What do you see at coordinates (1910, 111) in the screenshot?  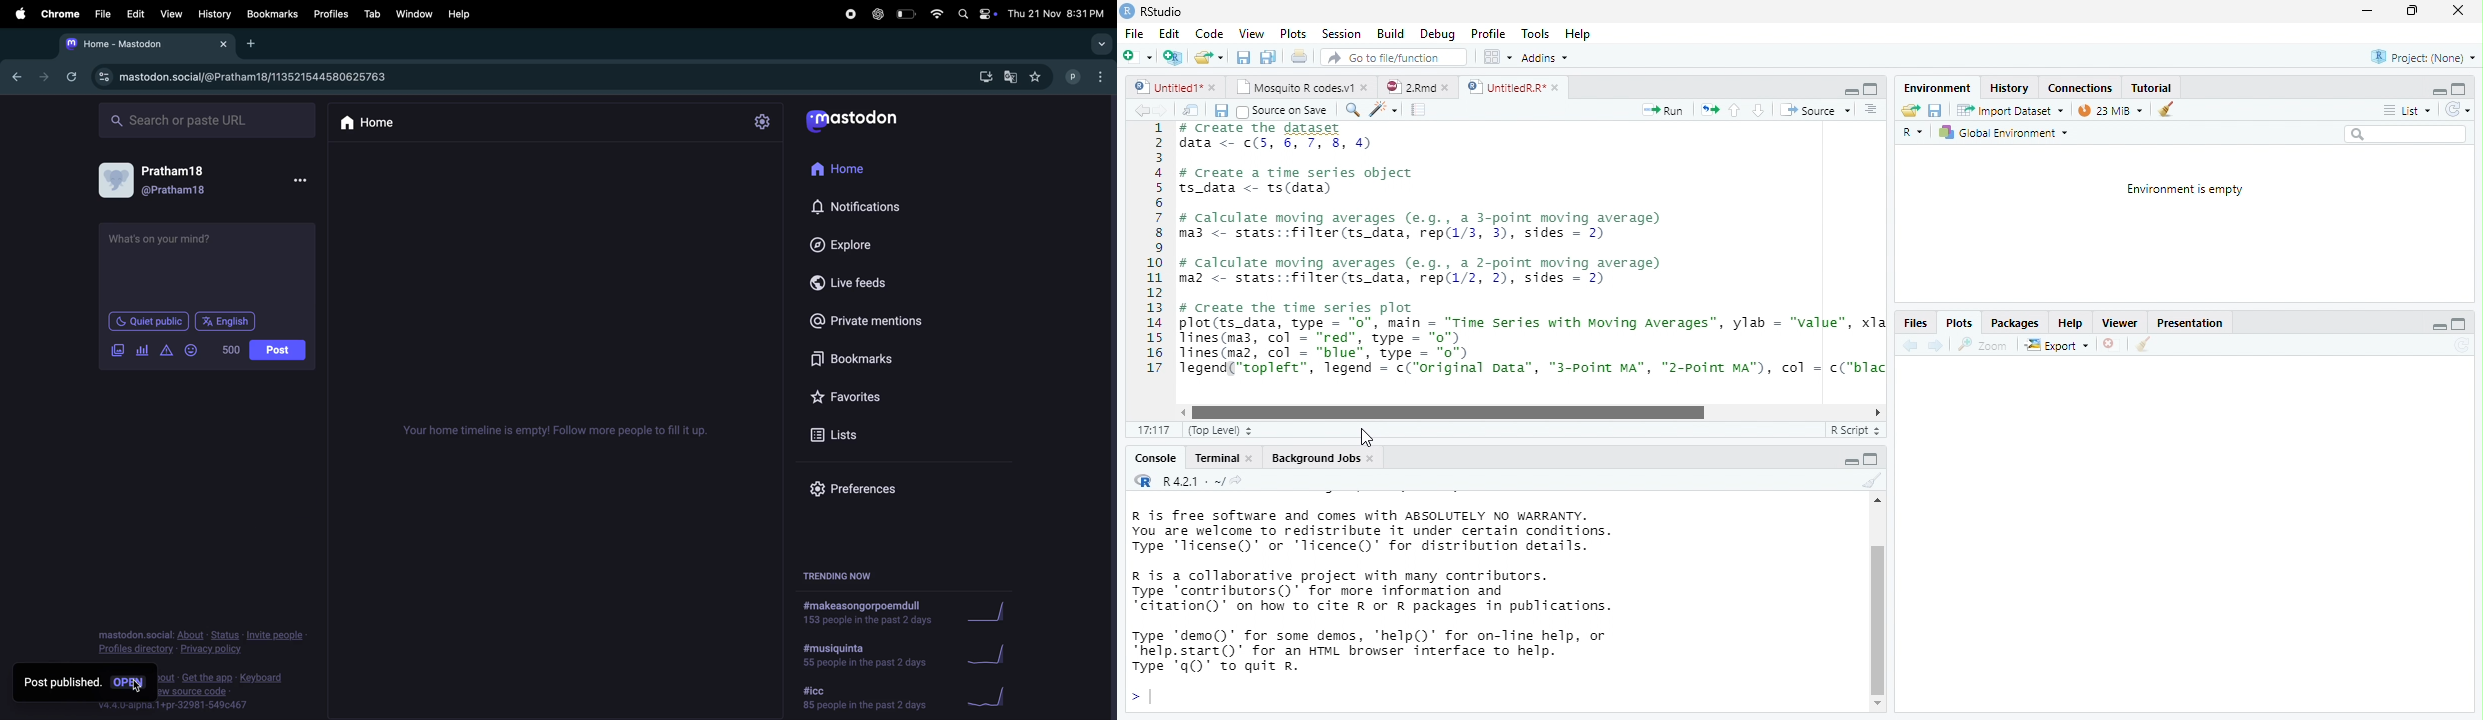 I see `Load workspace` at bounding box center [1910, 111].